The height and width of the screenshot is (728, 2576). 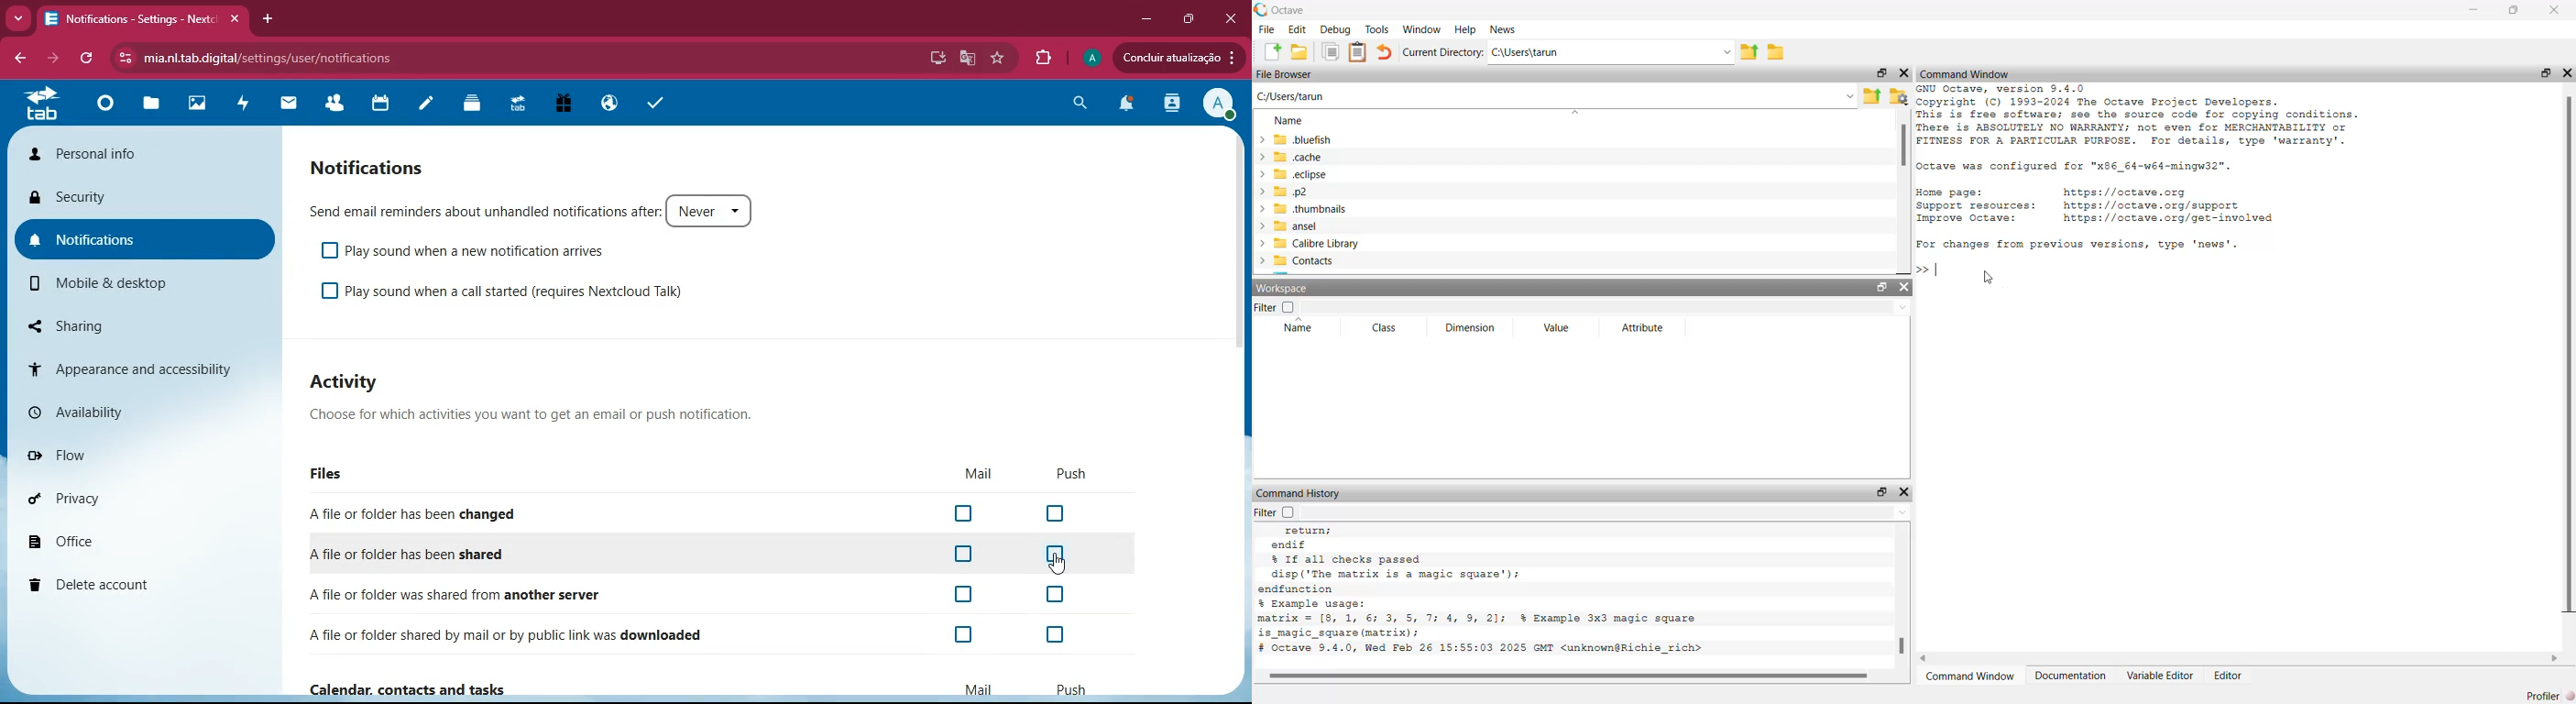 I want to click on another server, so click(x=554, y=593).